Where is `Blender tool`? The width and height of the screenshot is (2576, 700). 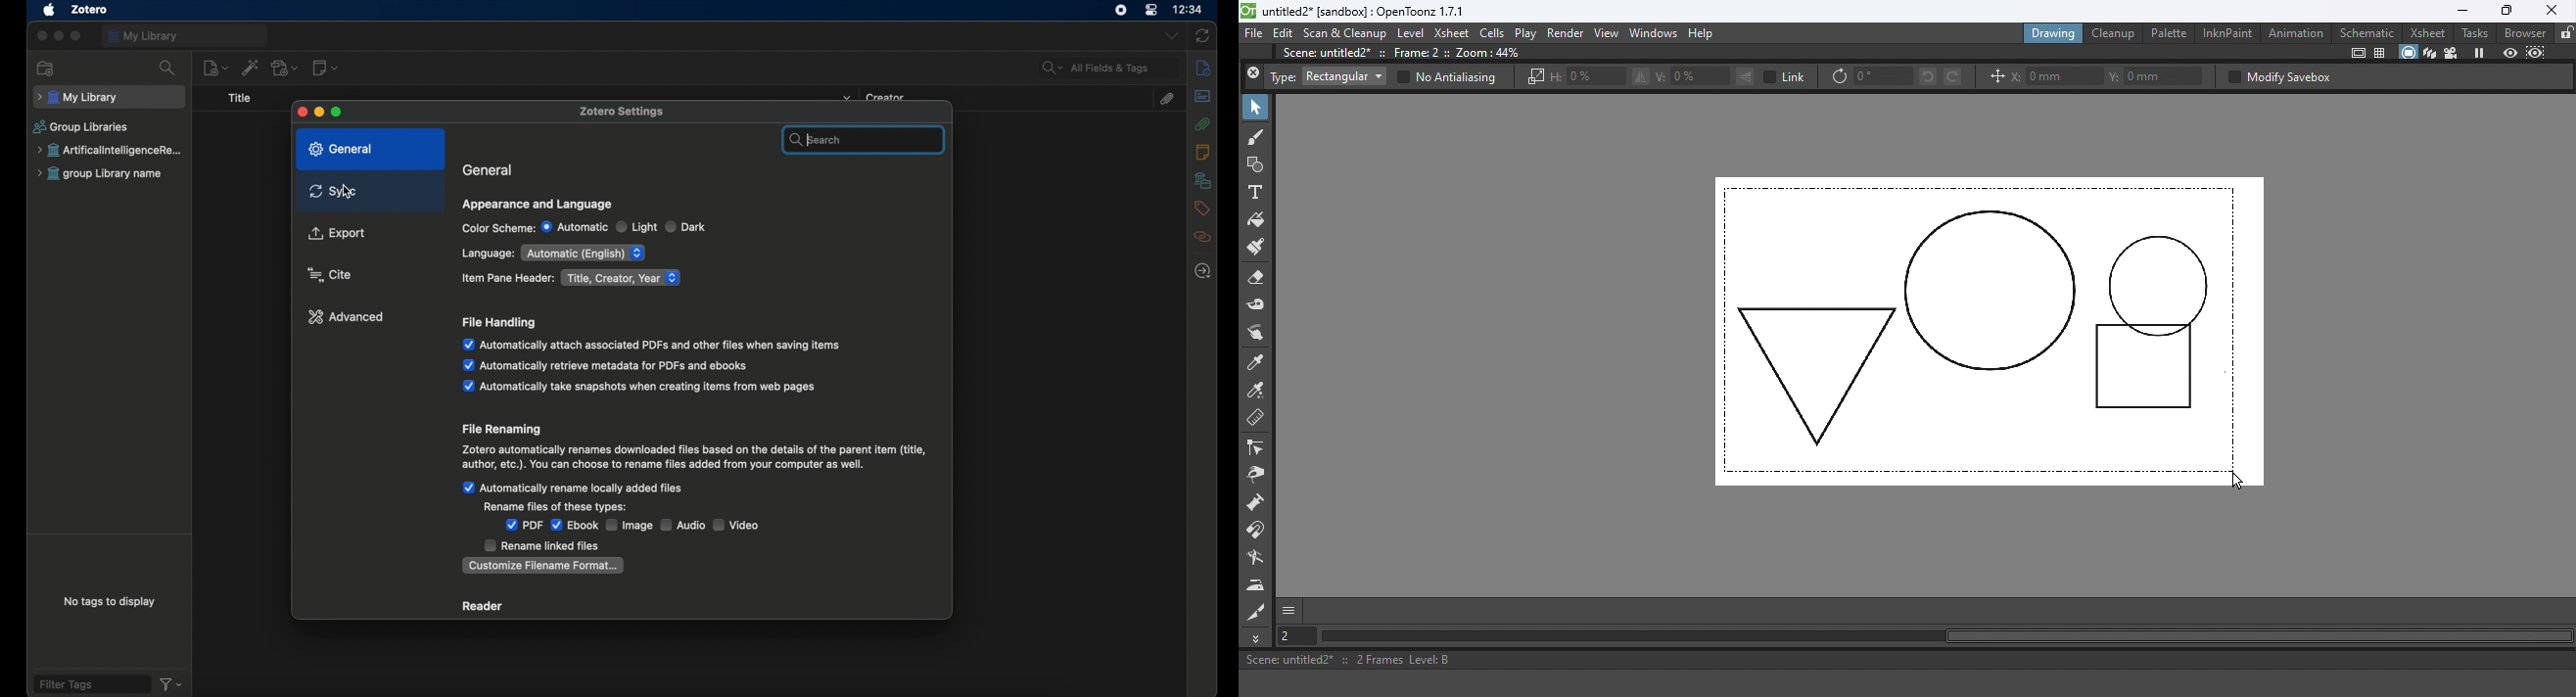 Blender tool is located at coordinates (1258, 558).